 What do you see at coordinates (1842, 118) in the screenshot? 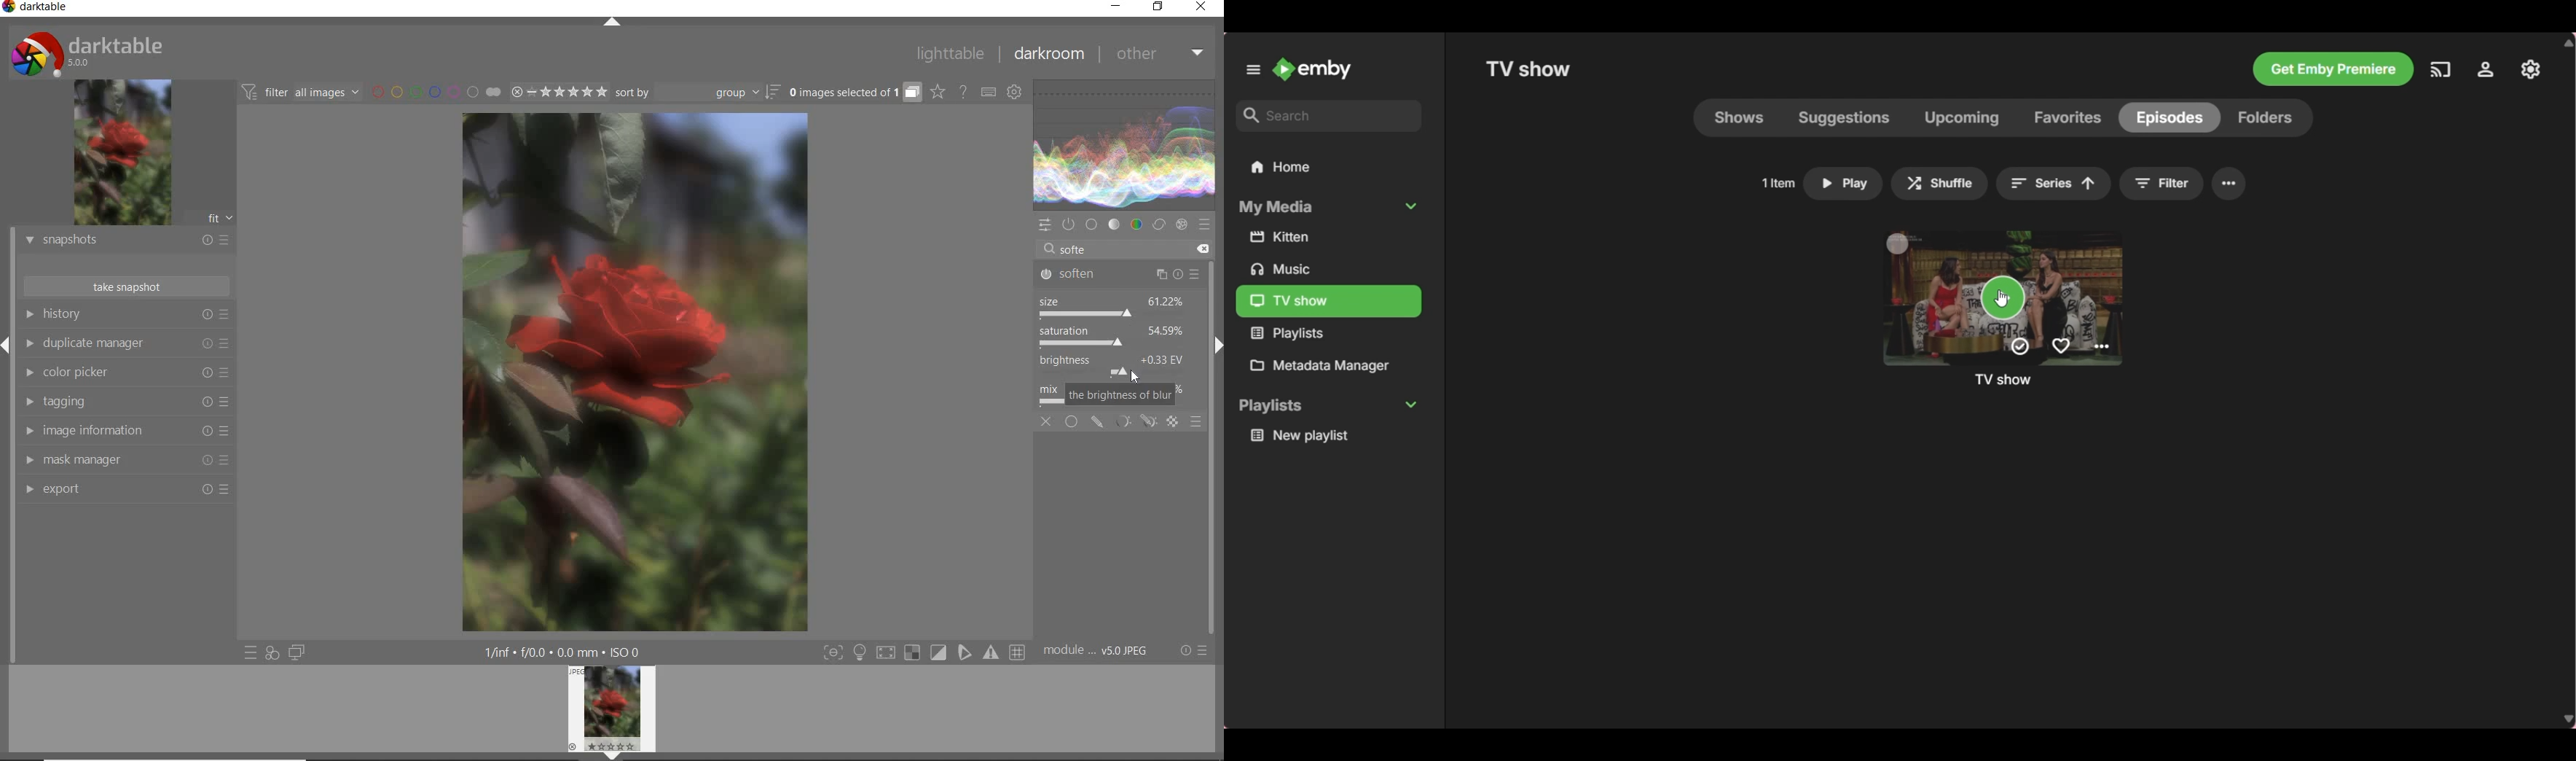
I see `Suggestions` at bounding box center [1842, 118].